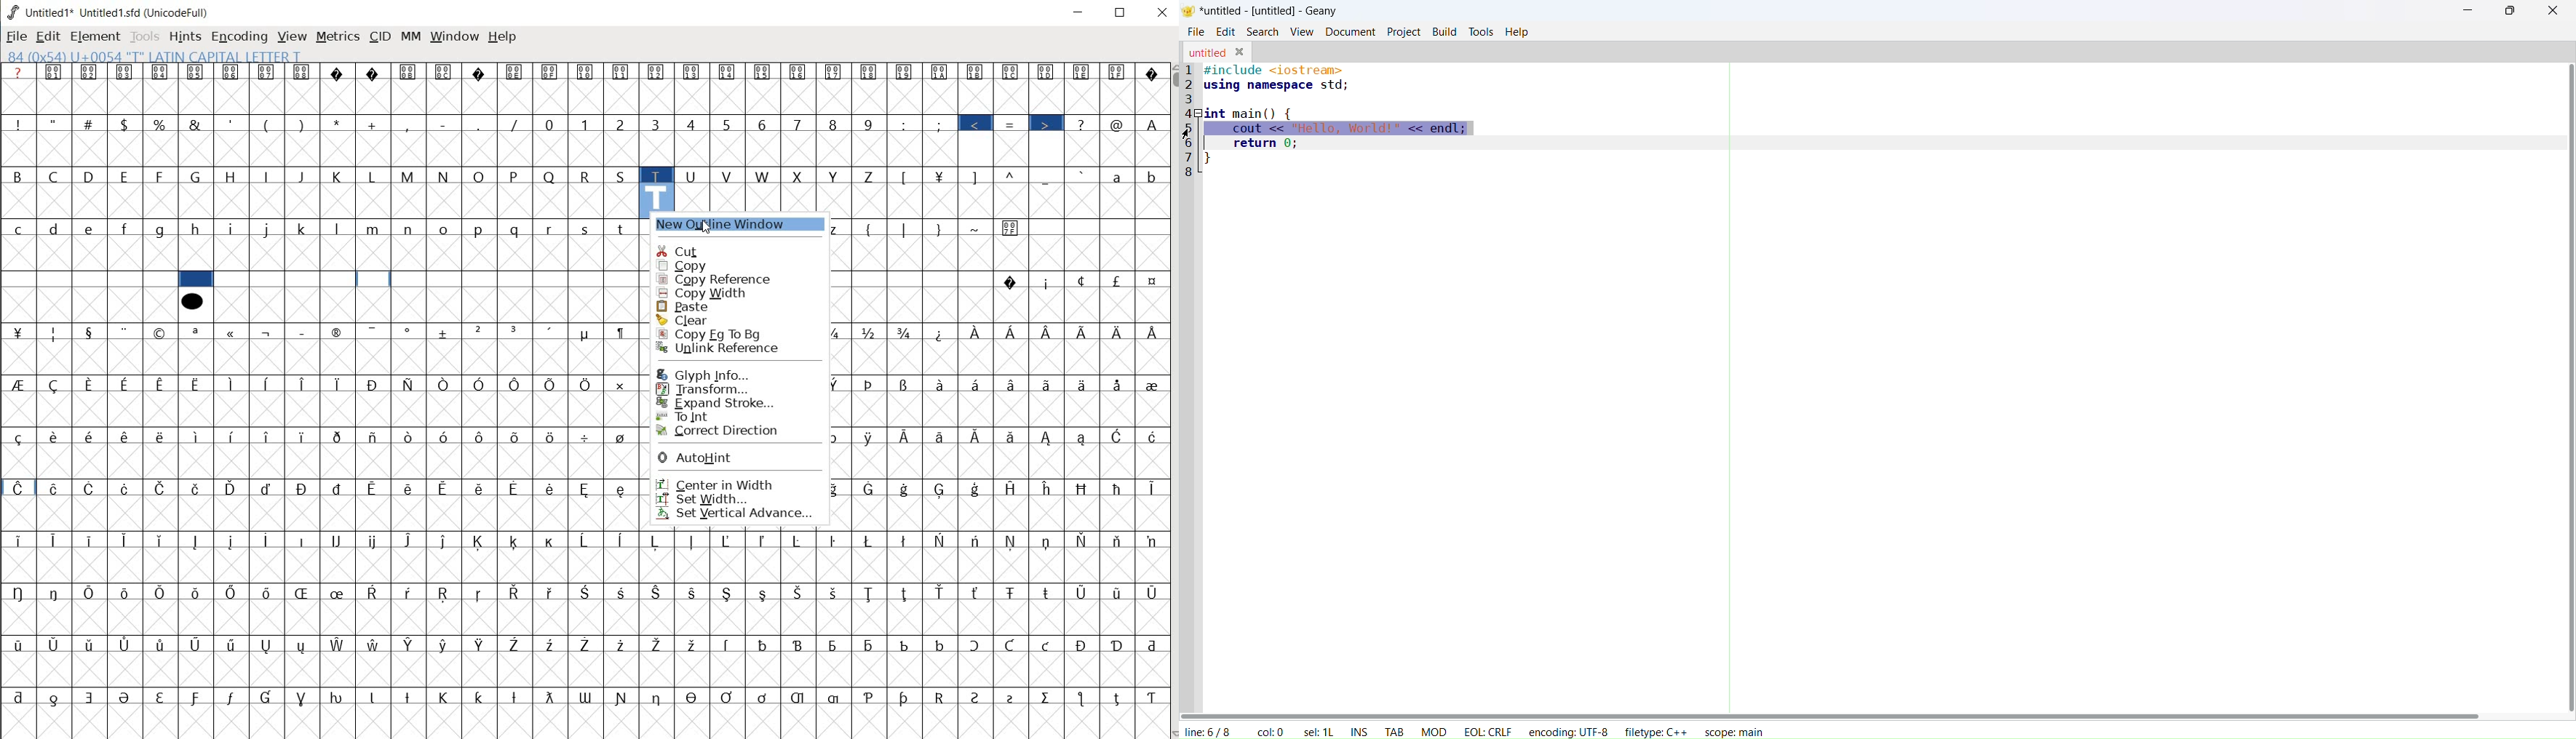  I want to click on , so click(303, 644).